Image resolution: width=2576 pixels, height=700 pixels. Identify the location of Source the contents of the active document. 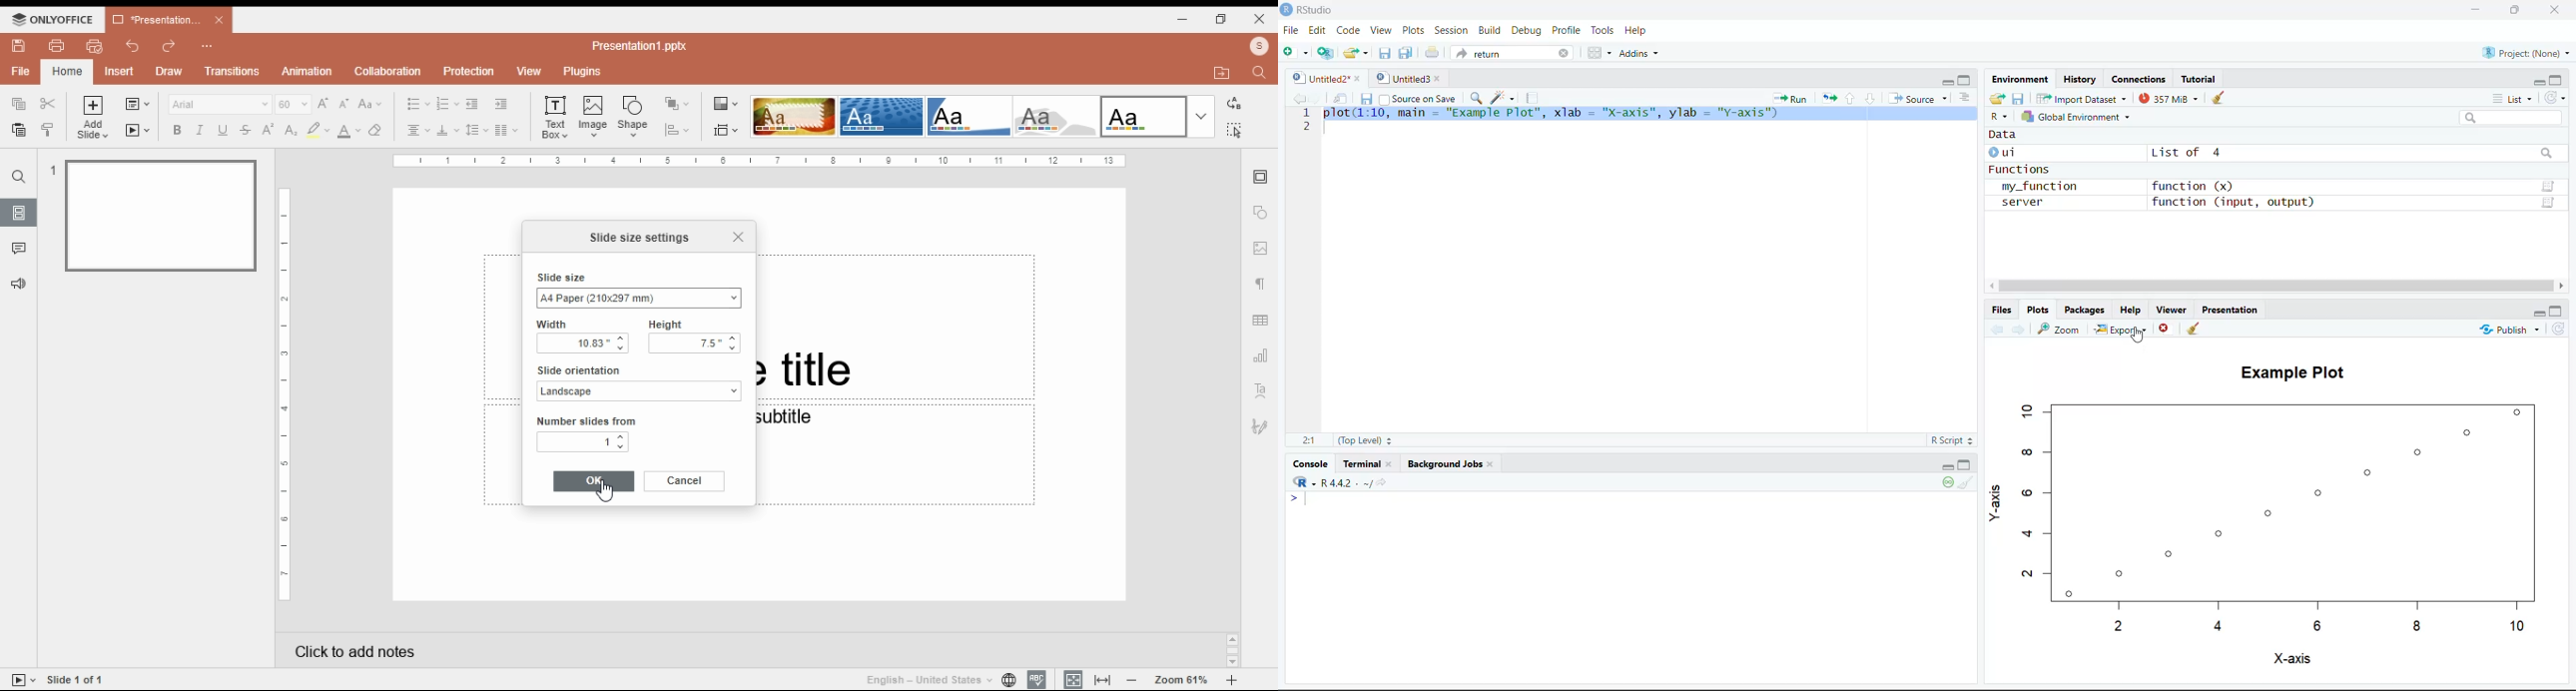
(1915, 96).